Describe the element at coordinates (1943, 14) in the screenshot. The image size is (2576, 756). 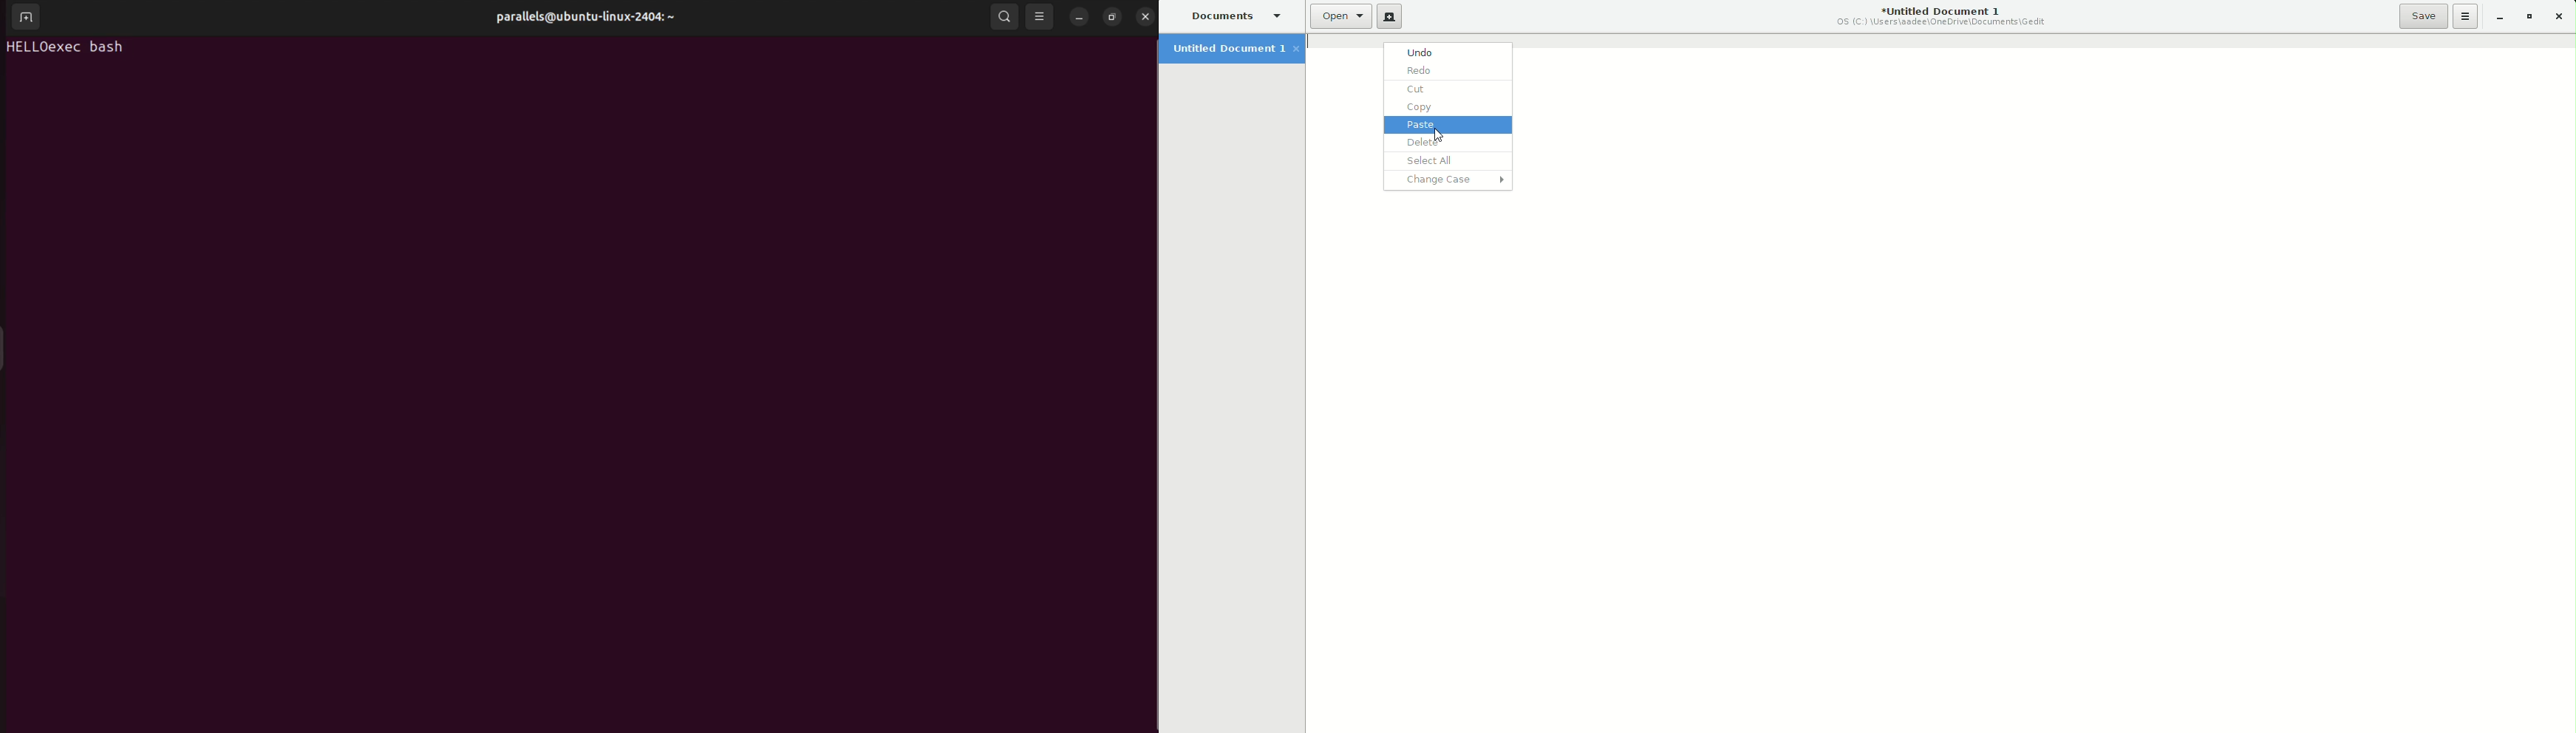
I see `Untitled Document 1` at that location.